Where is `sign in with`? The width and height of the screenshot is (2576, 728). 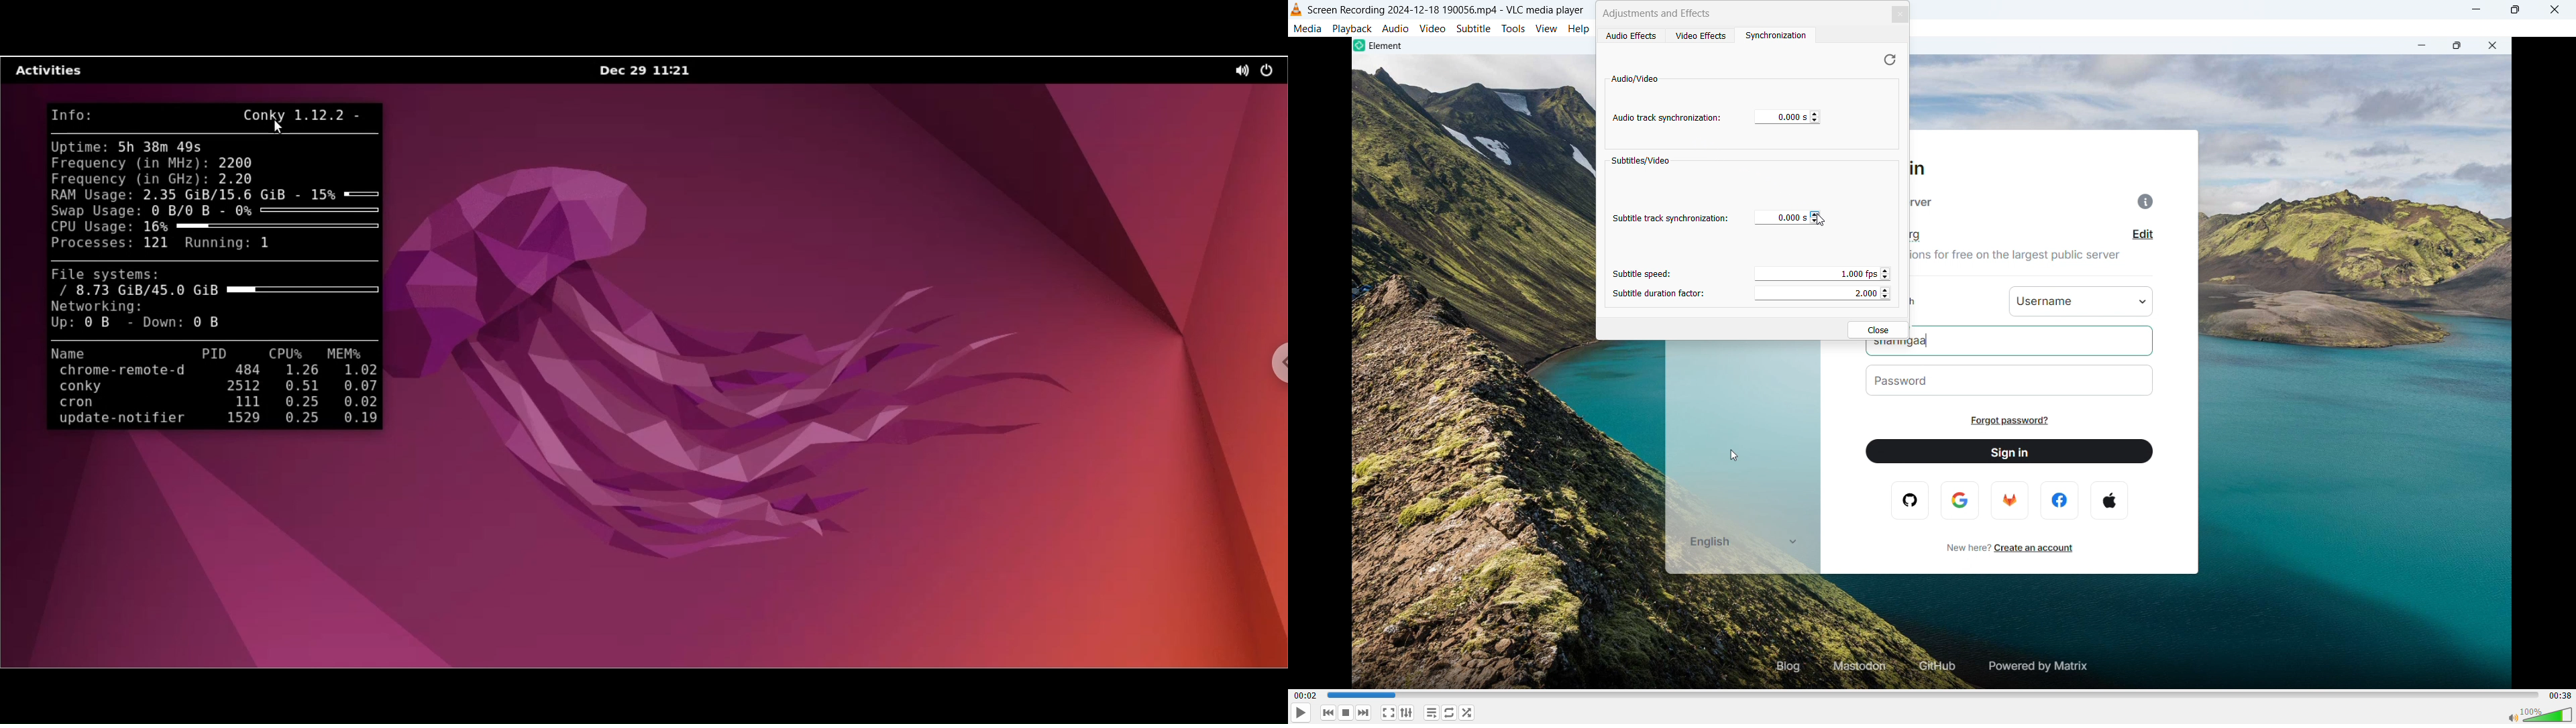
sign in with is located at coordinates (1922, 300).